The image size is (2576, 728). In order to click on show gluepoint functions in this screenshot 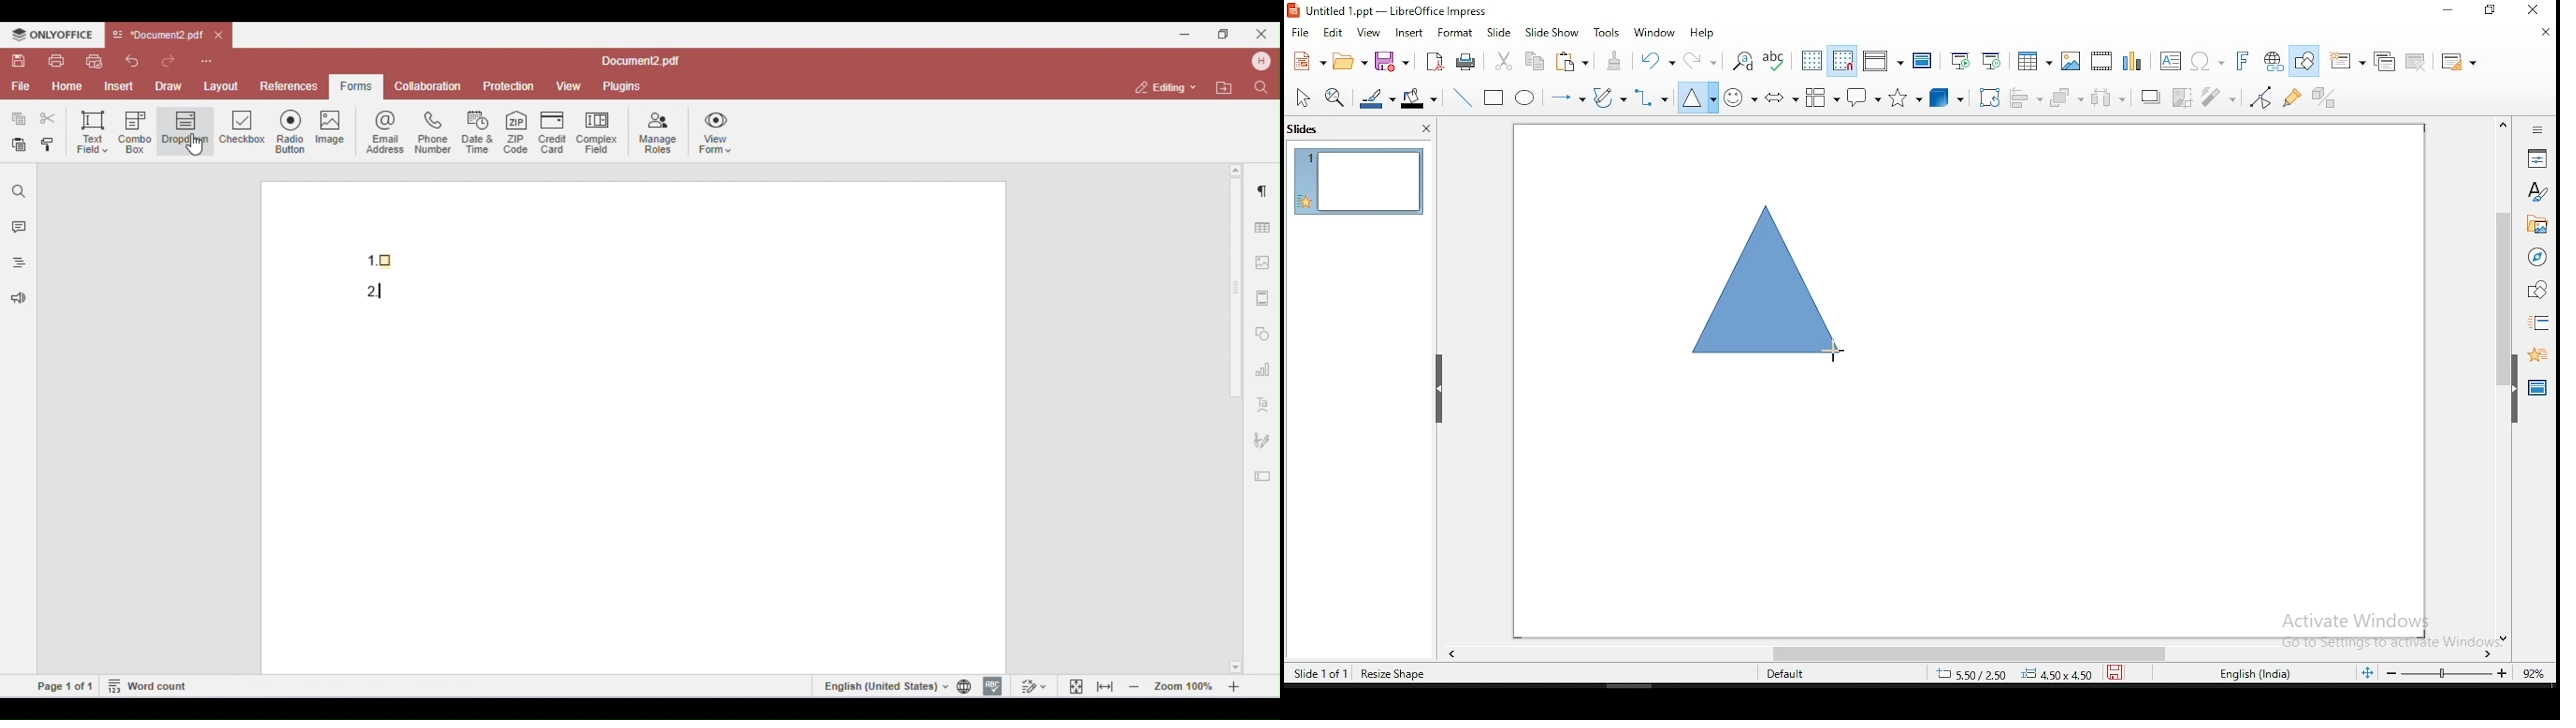, I will do `click(2294, 99)`.